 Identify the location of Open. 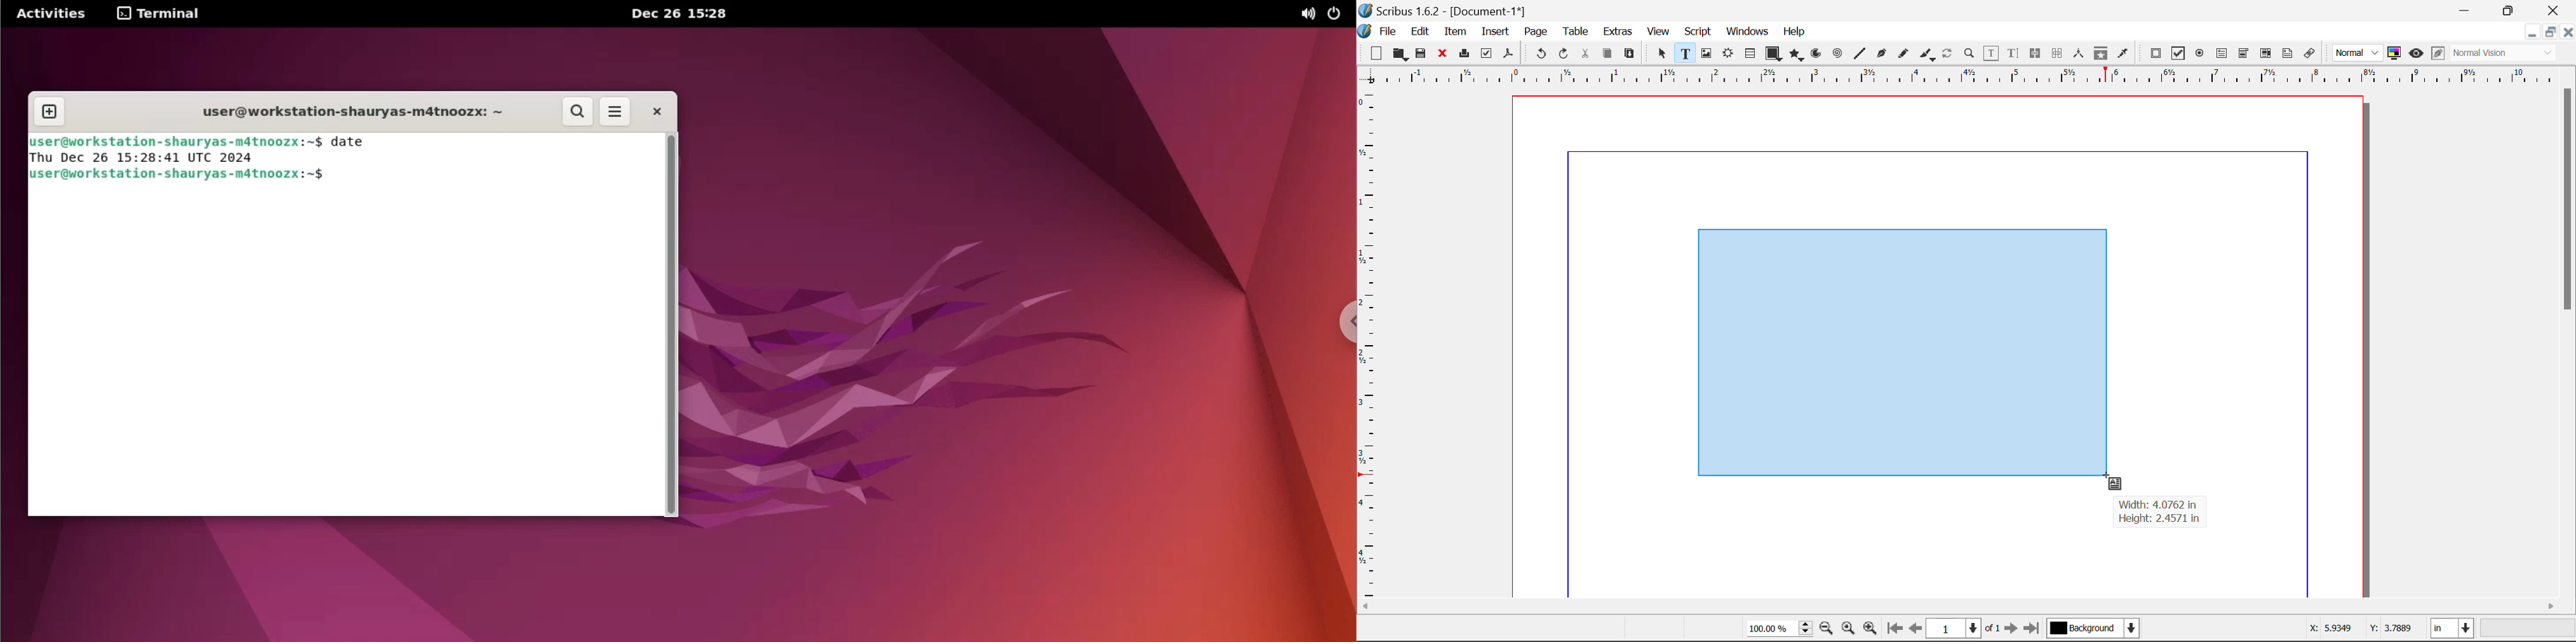
(1400, 54).